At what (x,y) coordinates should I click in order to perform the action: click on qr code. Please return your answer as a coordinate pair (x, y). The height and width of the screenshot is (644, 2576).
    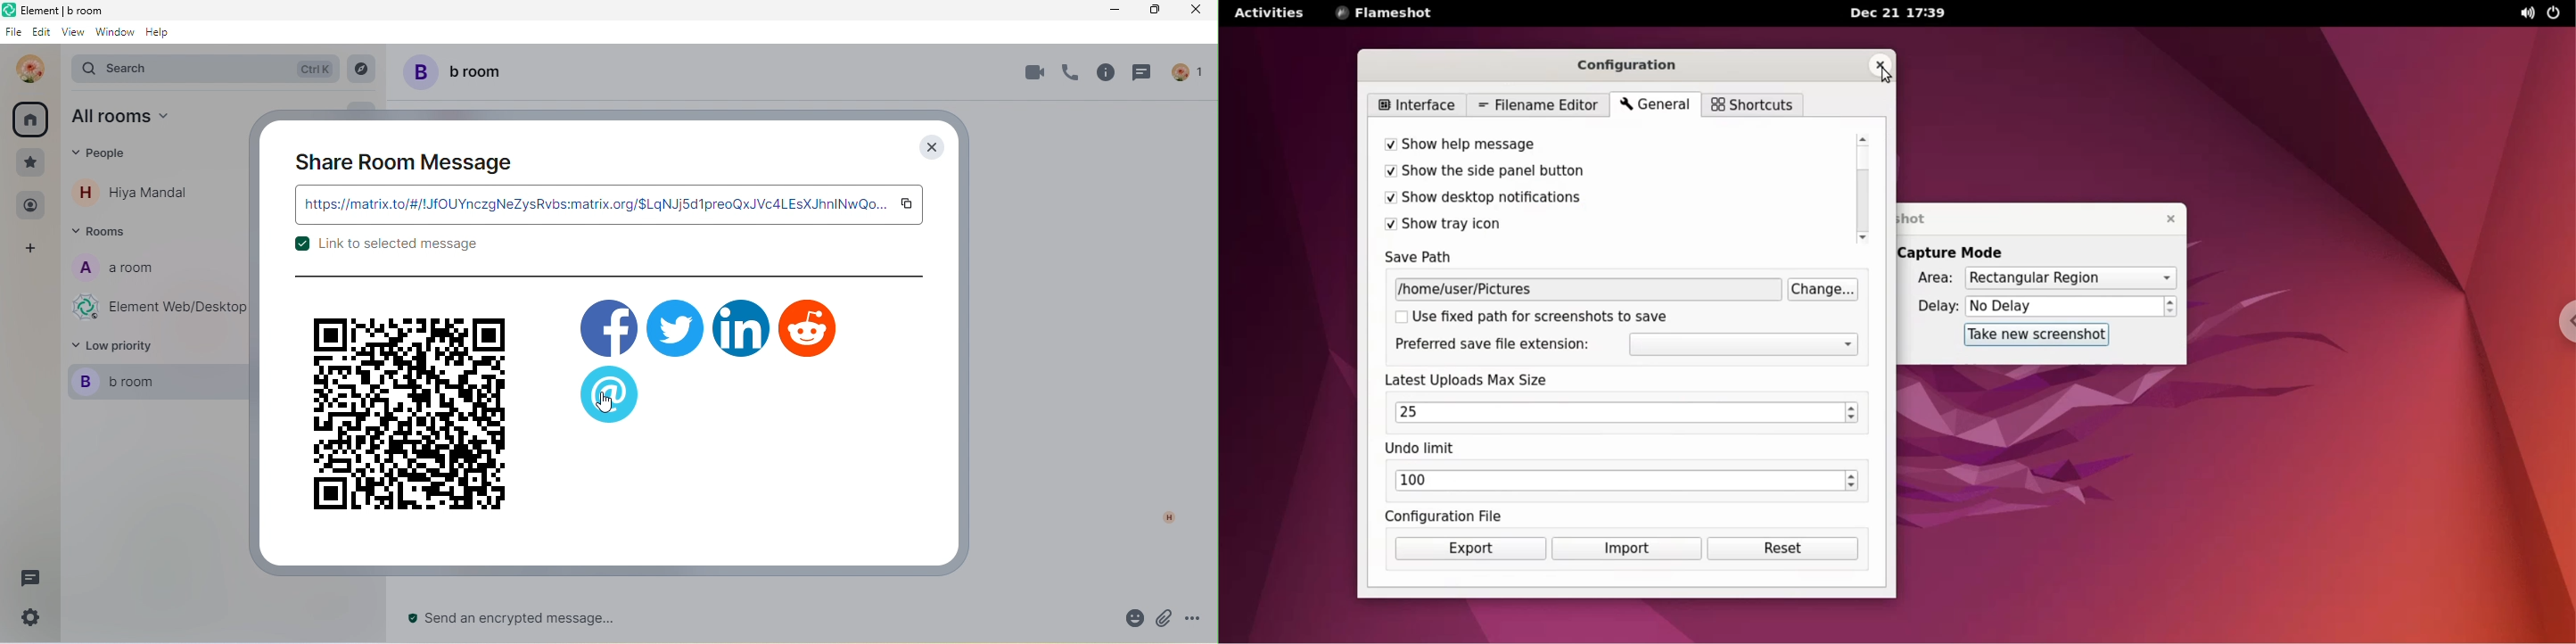
    Looking at the image, I should click on (408, 414).